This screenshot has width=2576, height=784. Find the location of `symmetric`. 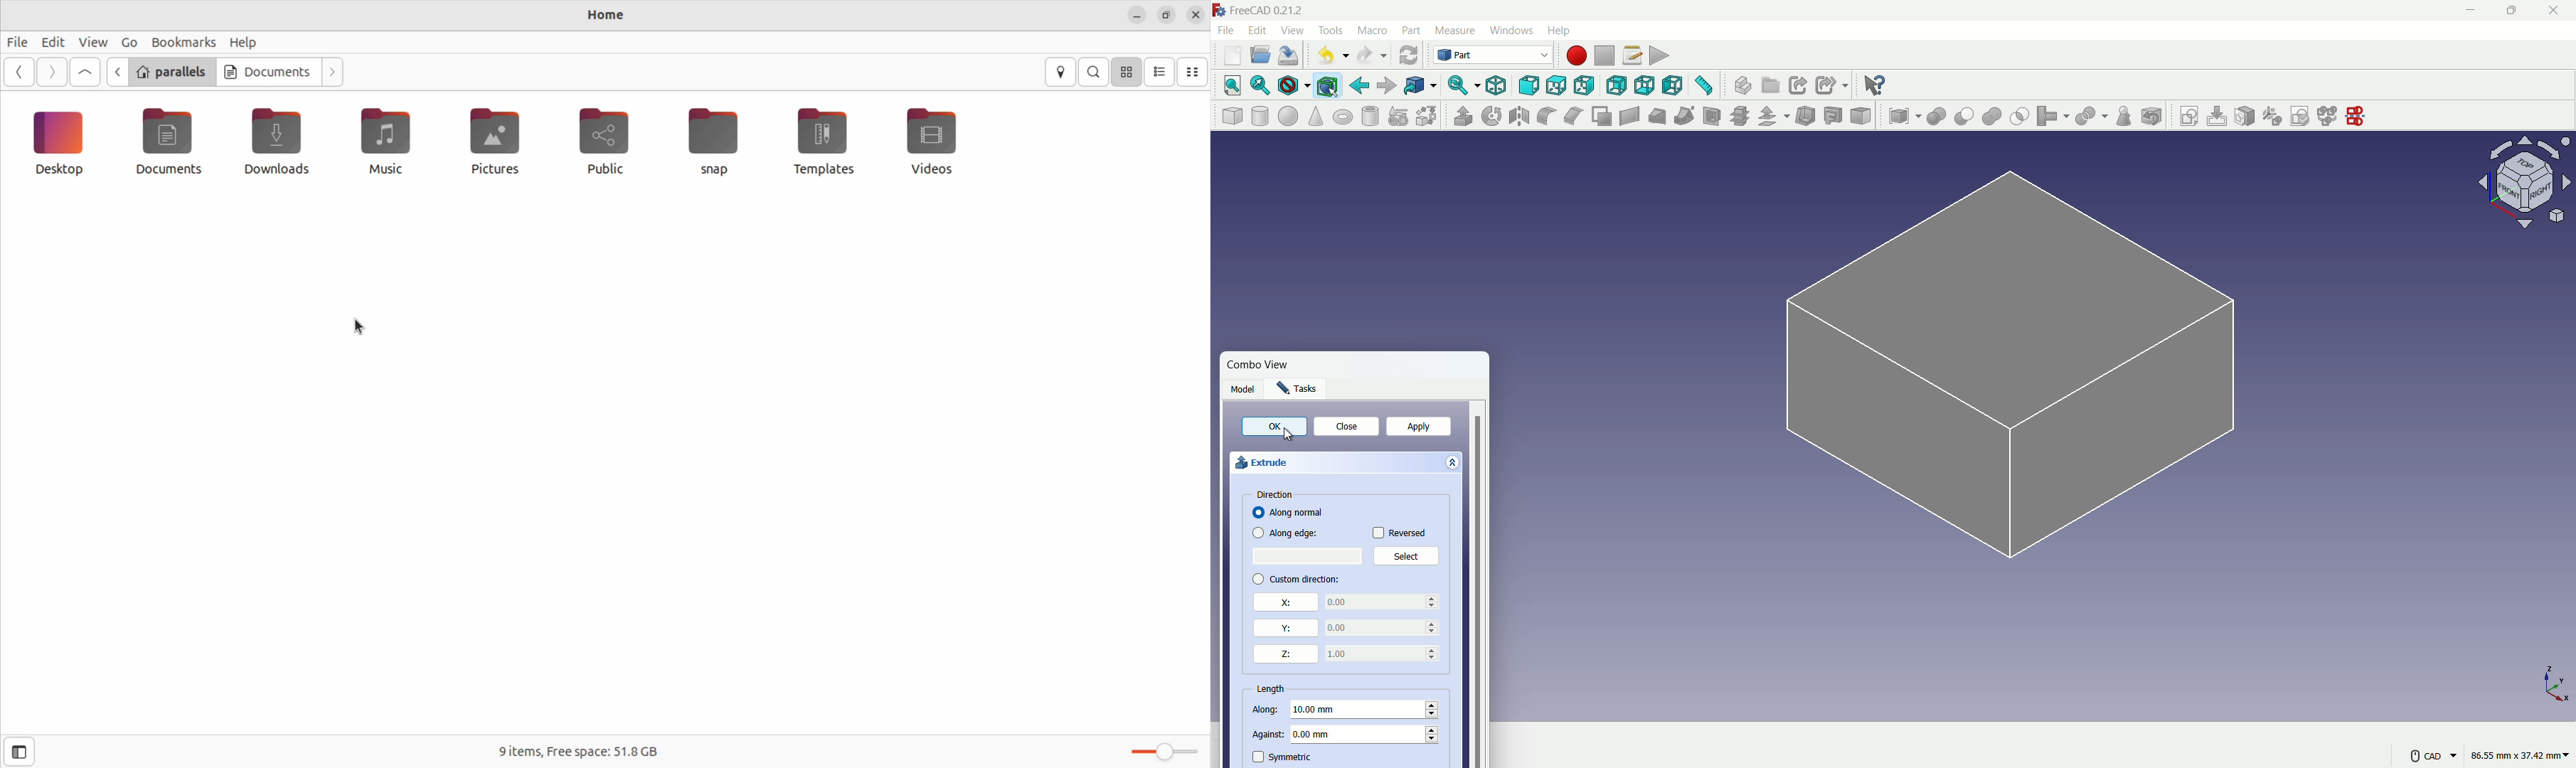

symmetric is located at coordinates (1296, 757).